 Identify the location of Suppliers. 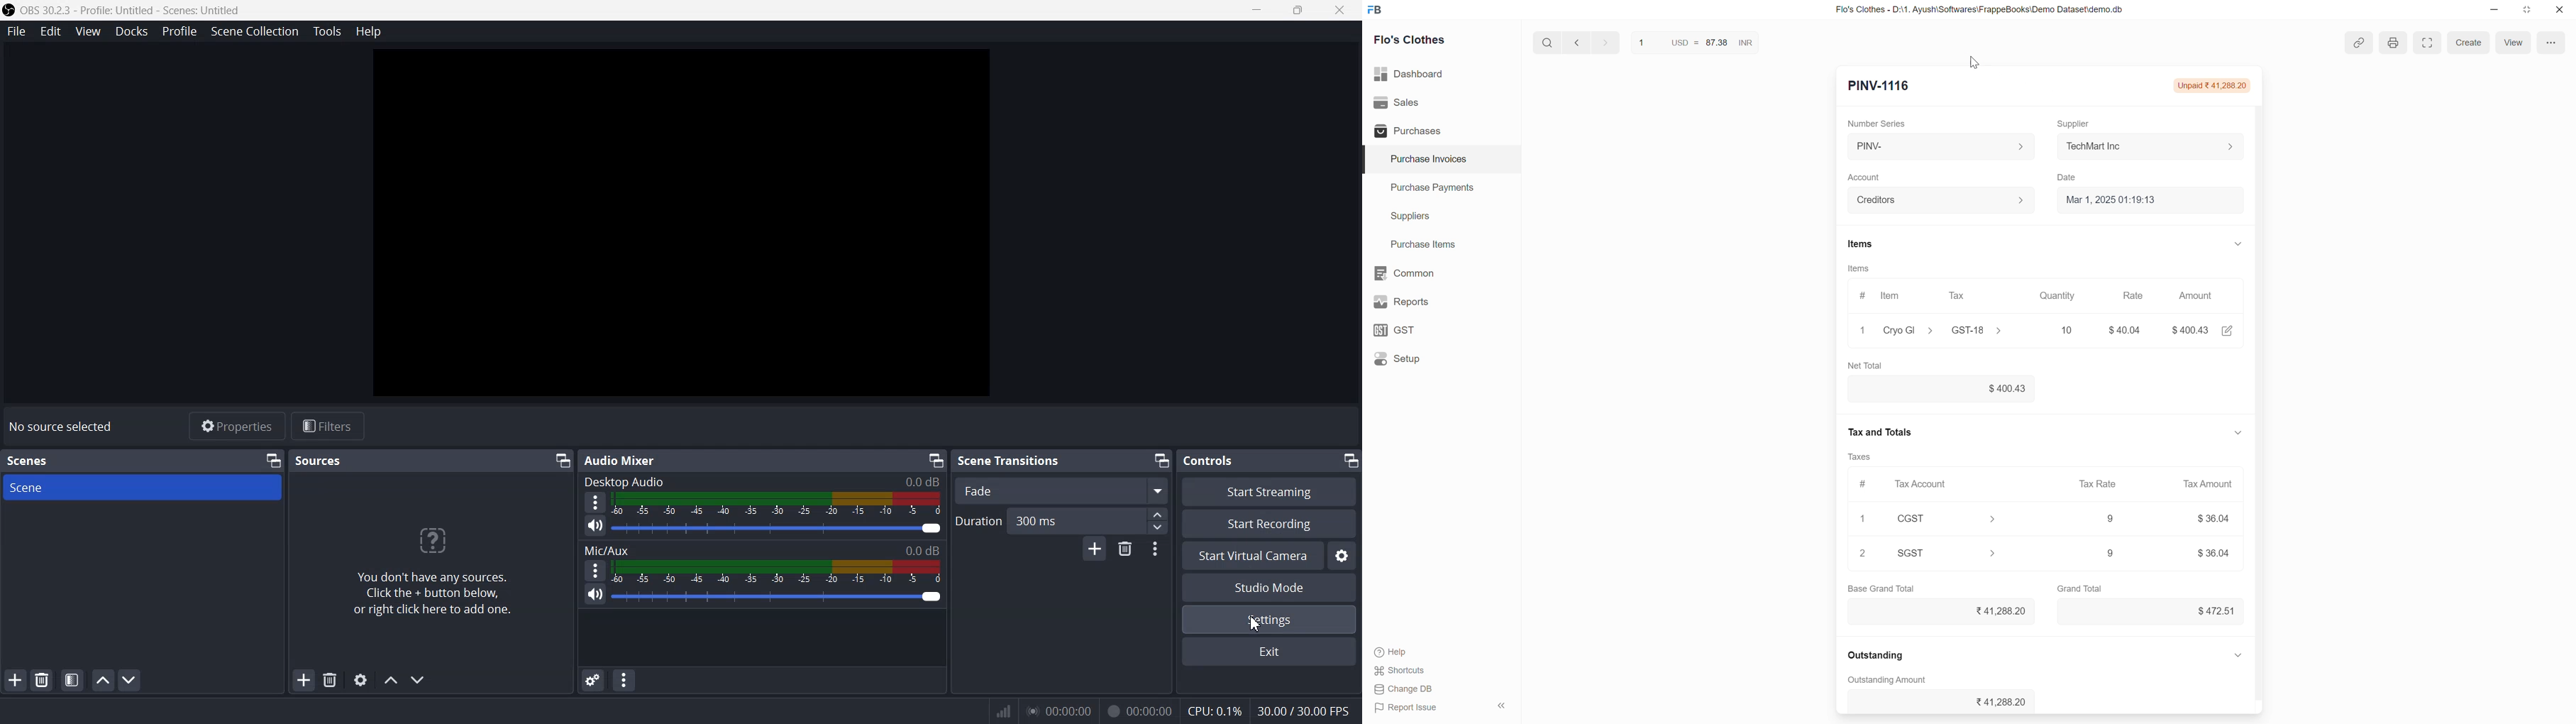
(1403, 217).